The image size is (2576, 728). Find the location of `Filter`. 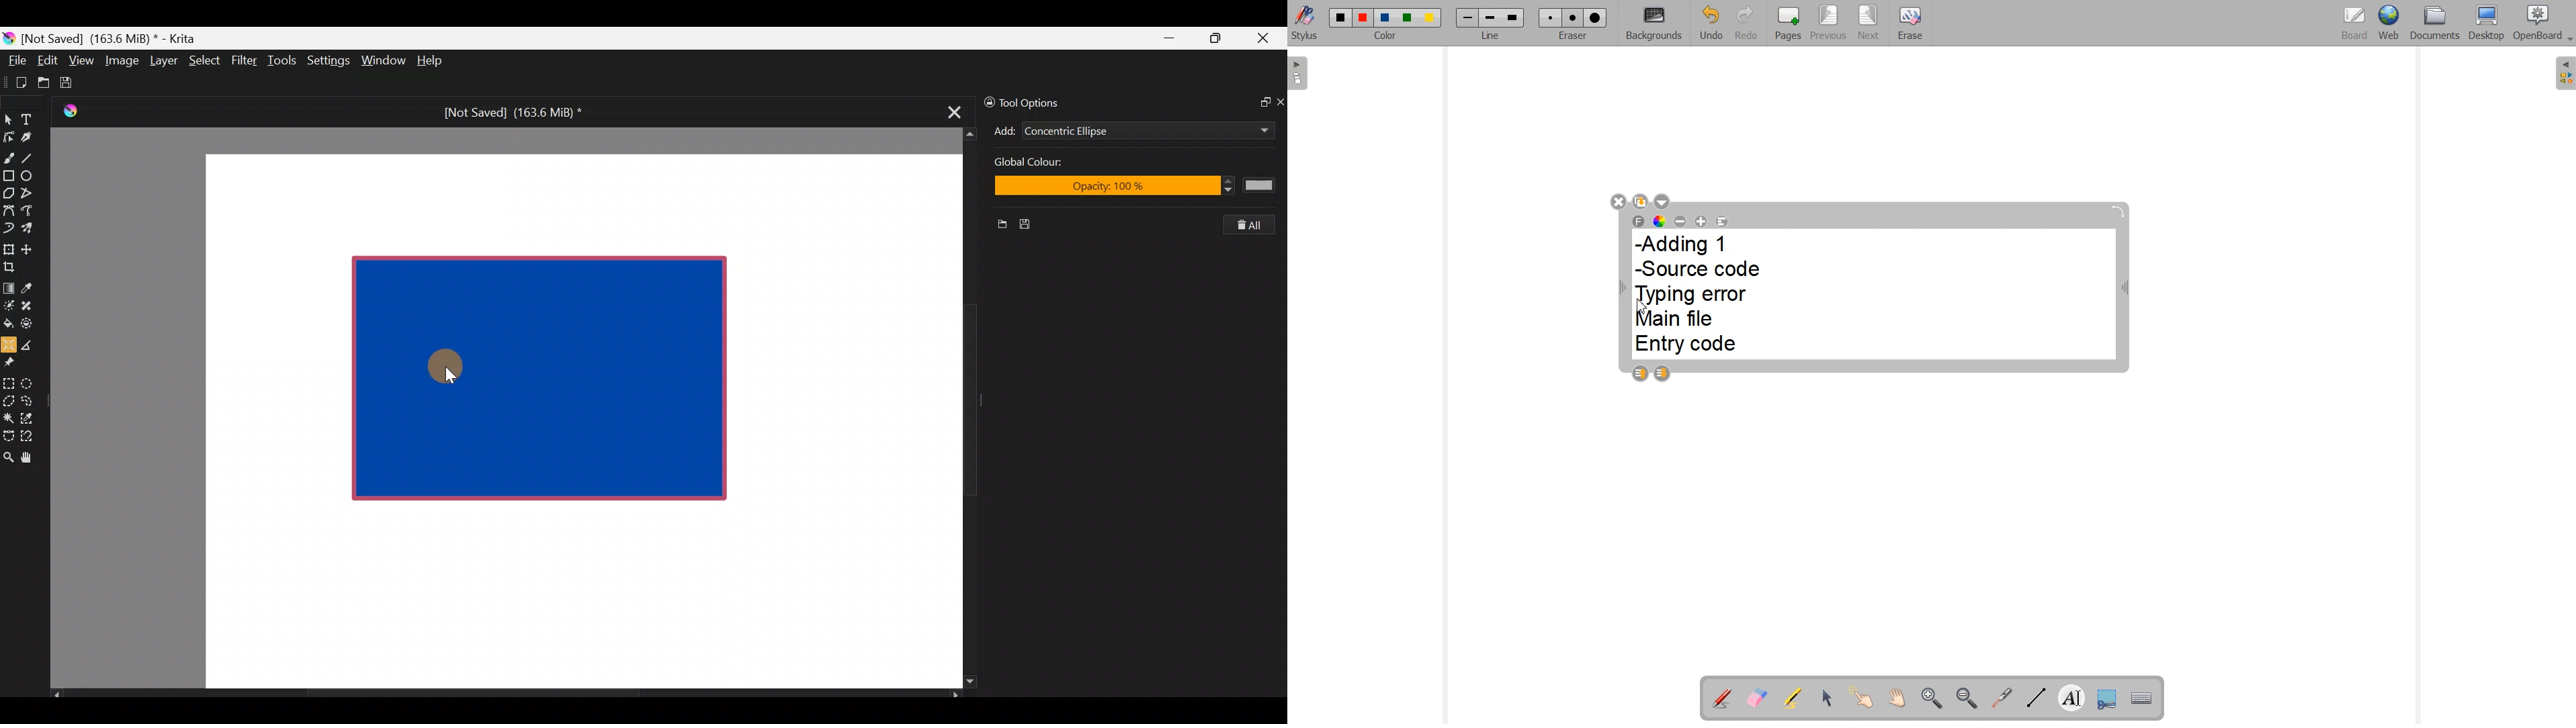

Filter is located at coordinates (245, 60).